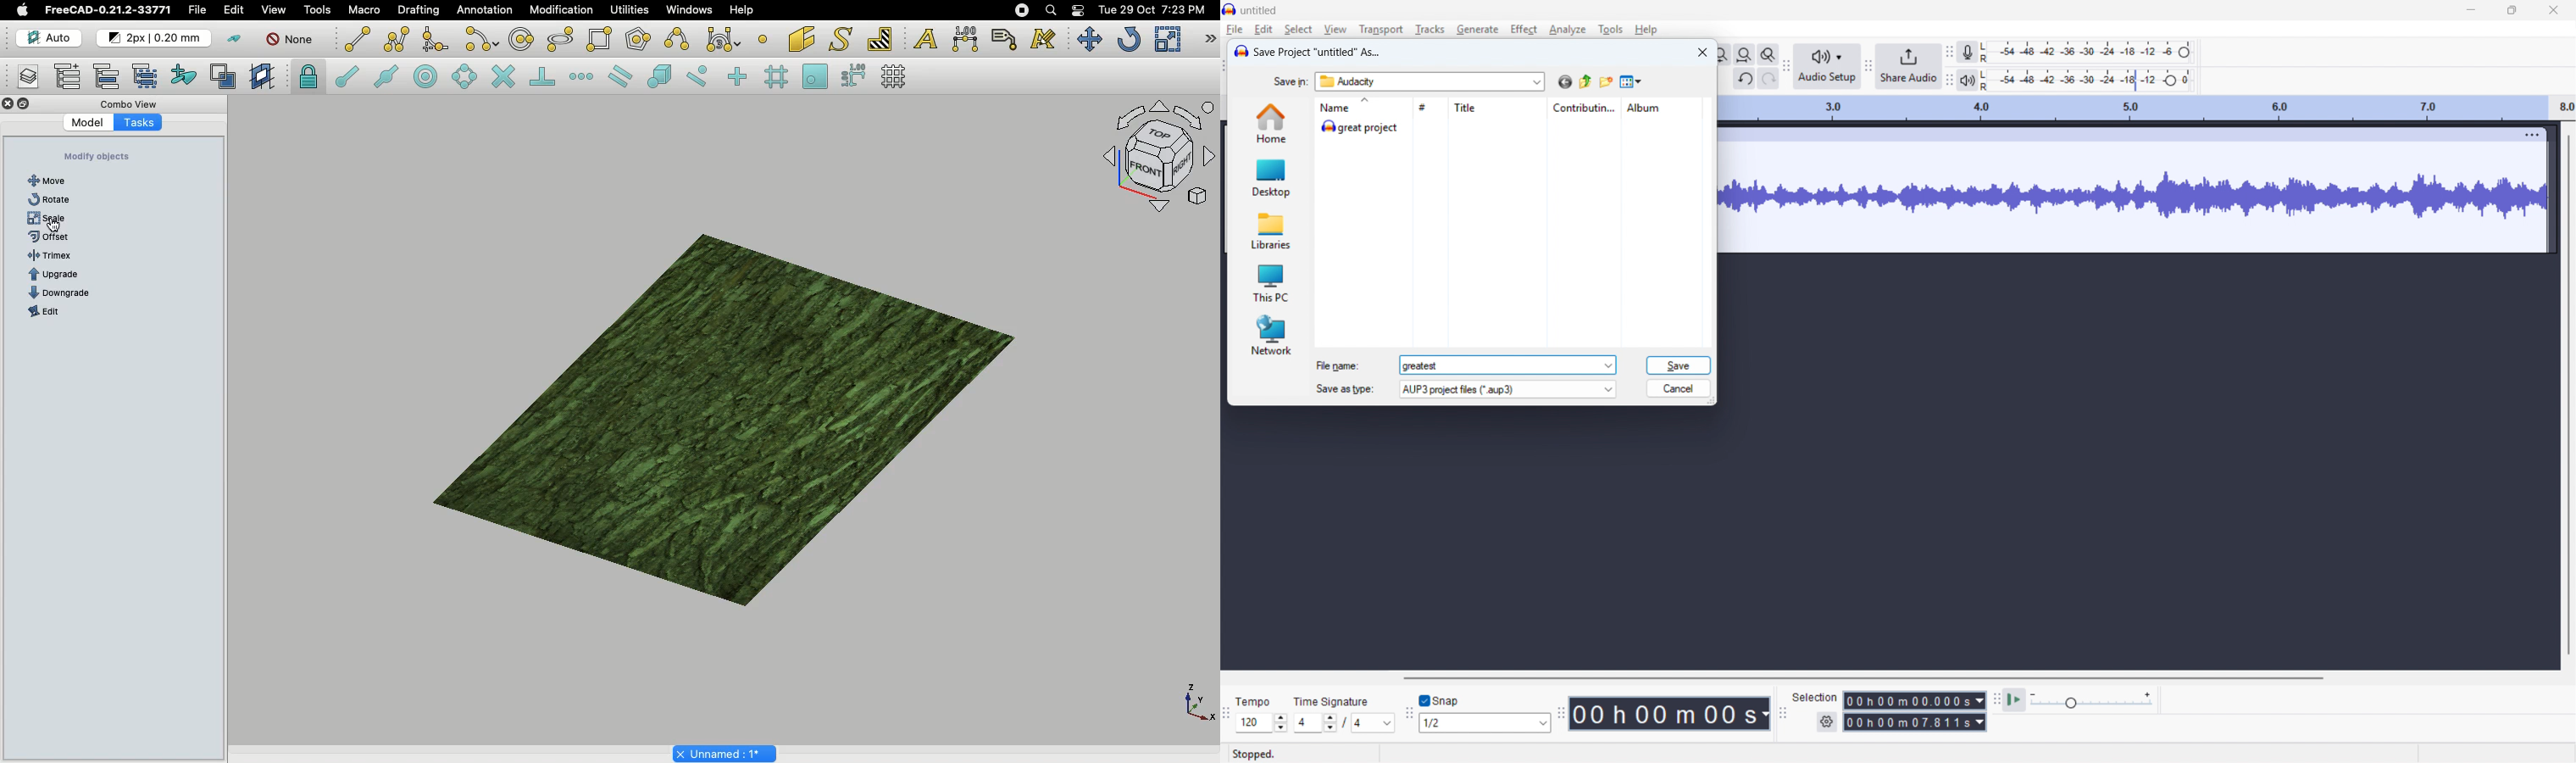 The width and height of the screenshot is (2576, 784). What do you see at coordinates (2091, 701) in the screenshot?
I see `playback speed` at bounding box center [2091, 701].